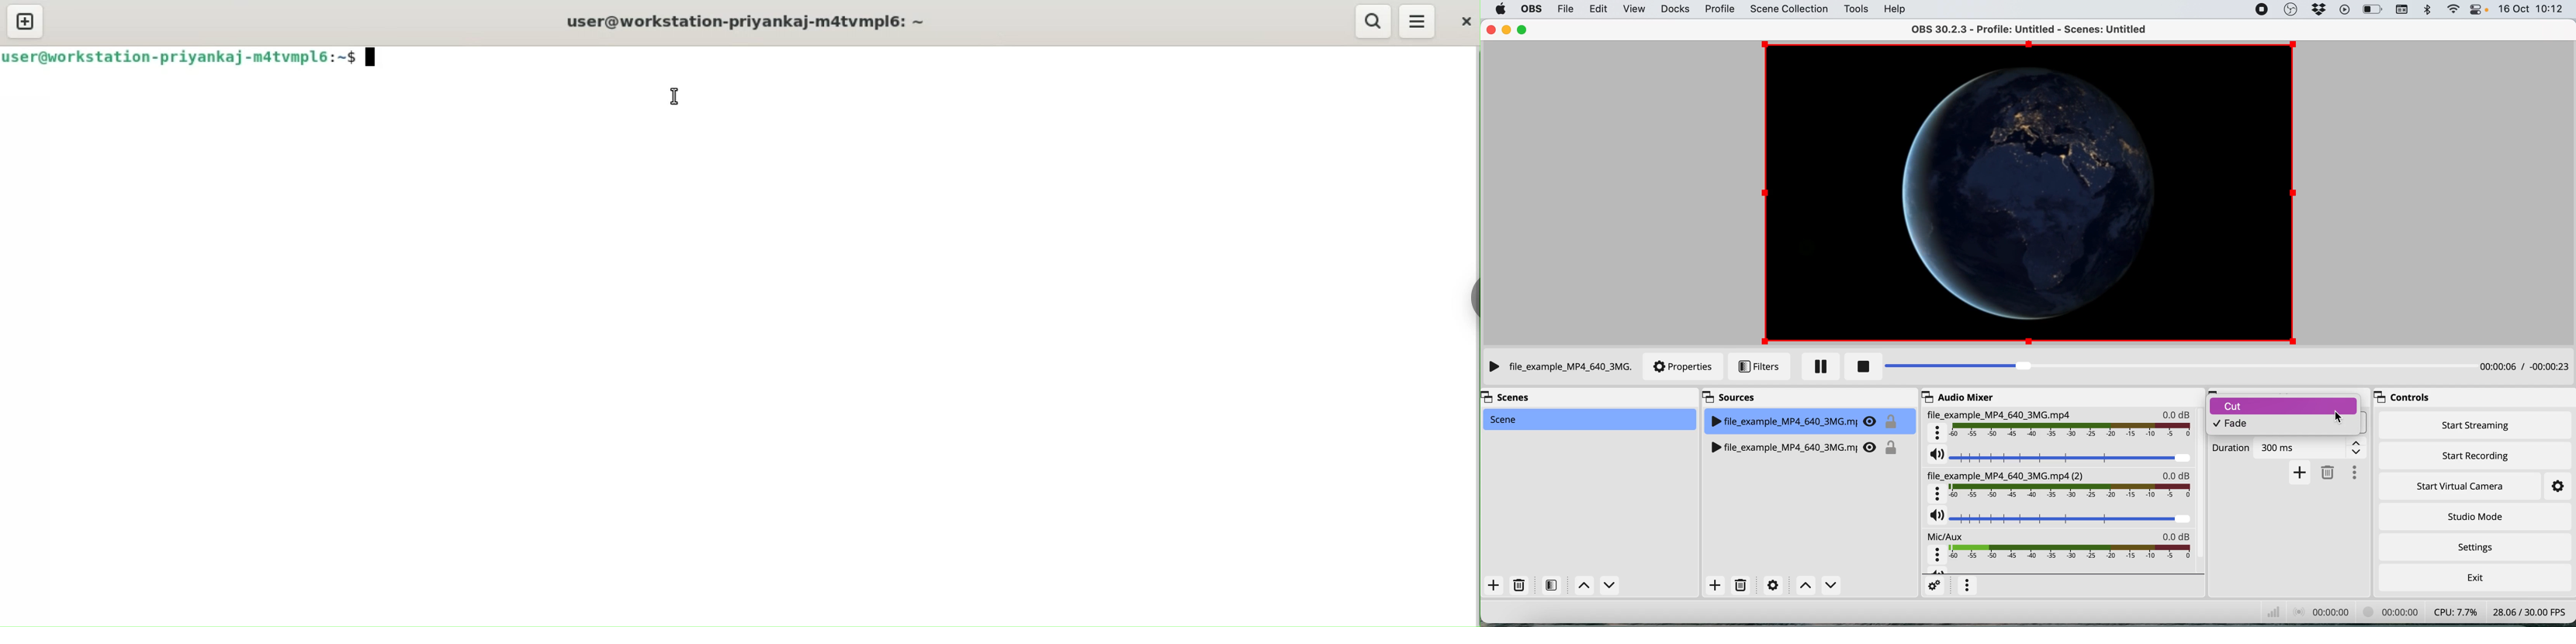  I want to click on maximise, so click(1522, 28).